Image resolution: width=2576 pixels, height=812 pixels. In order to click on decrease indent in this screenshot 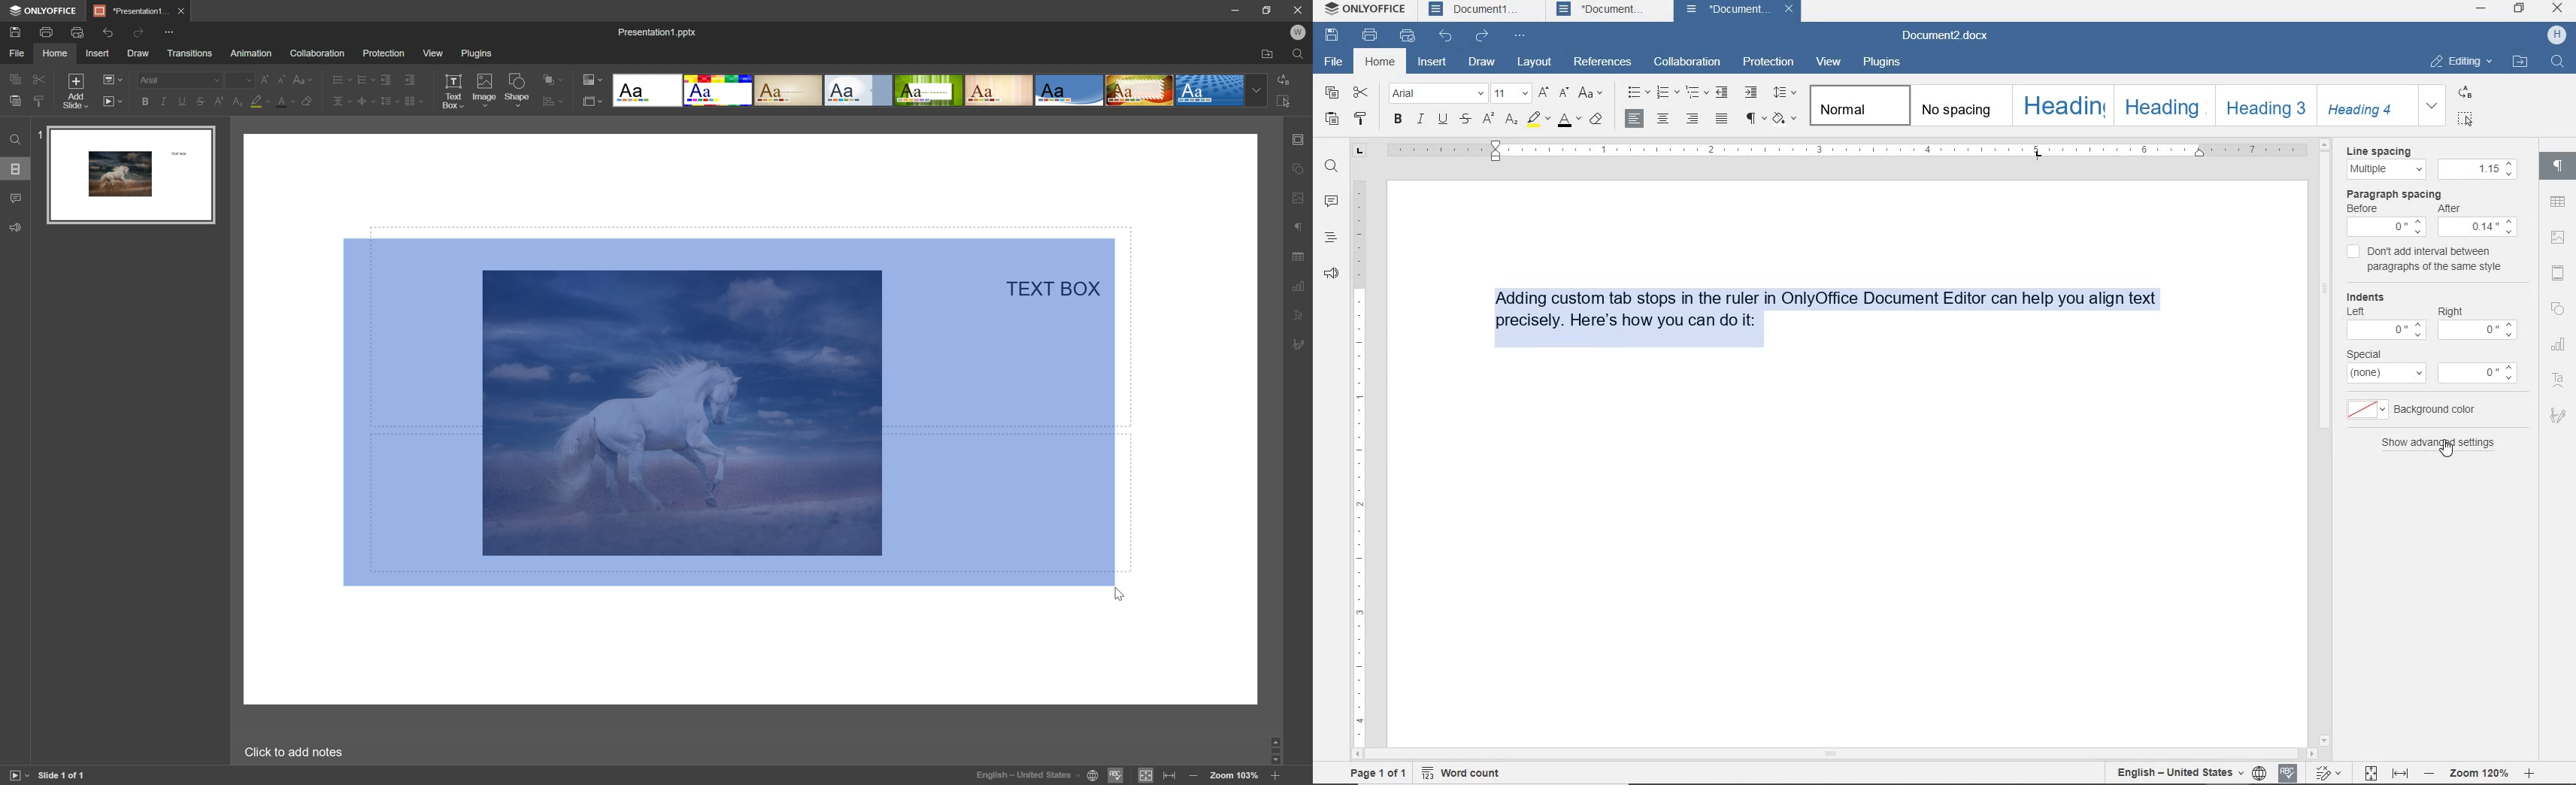, I will do `click(1722, 94)`.